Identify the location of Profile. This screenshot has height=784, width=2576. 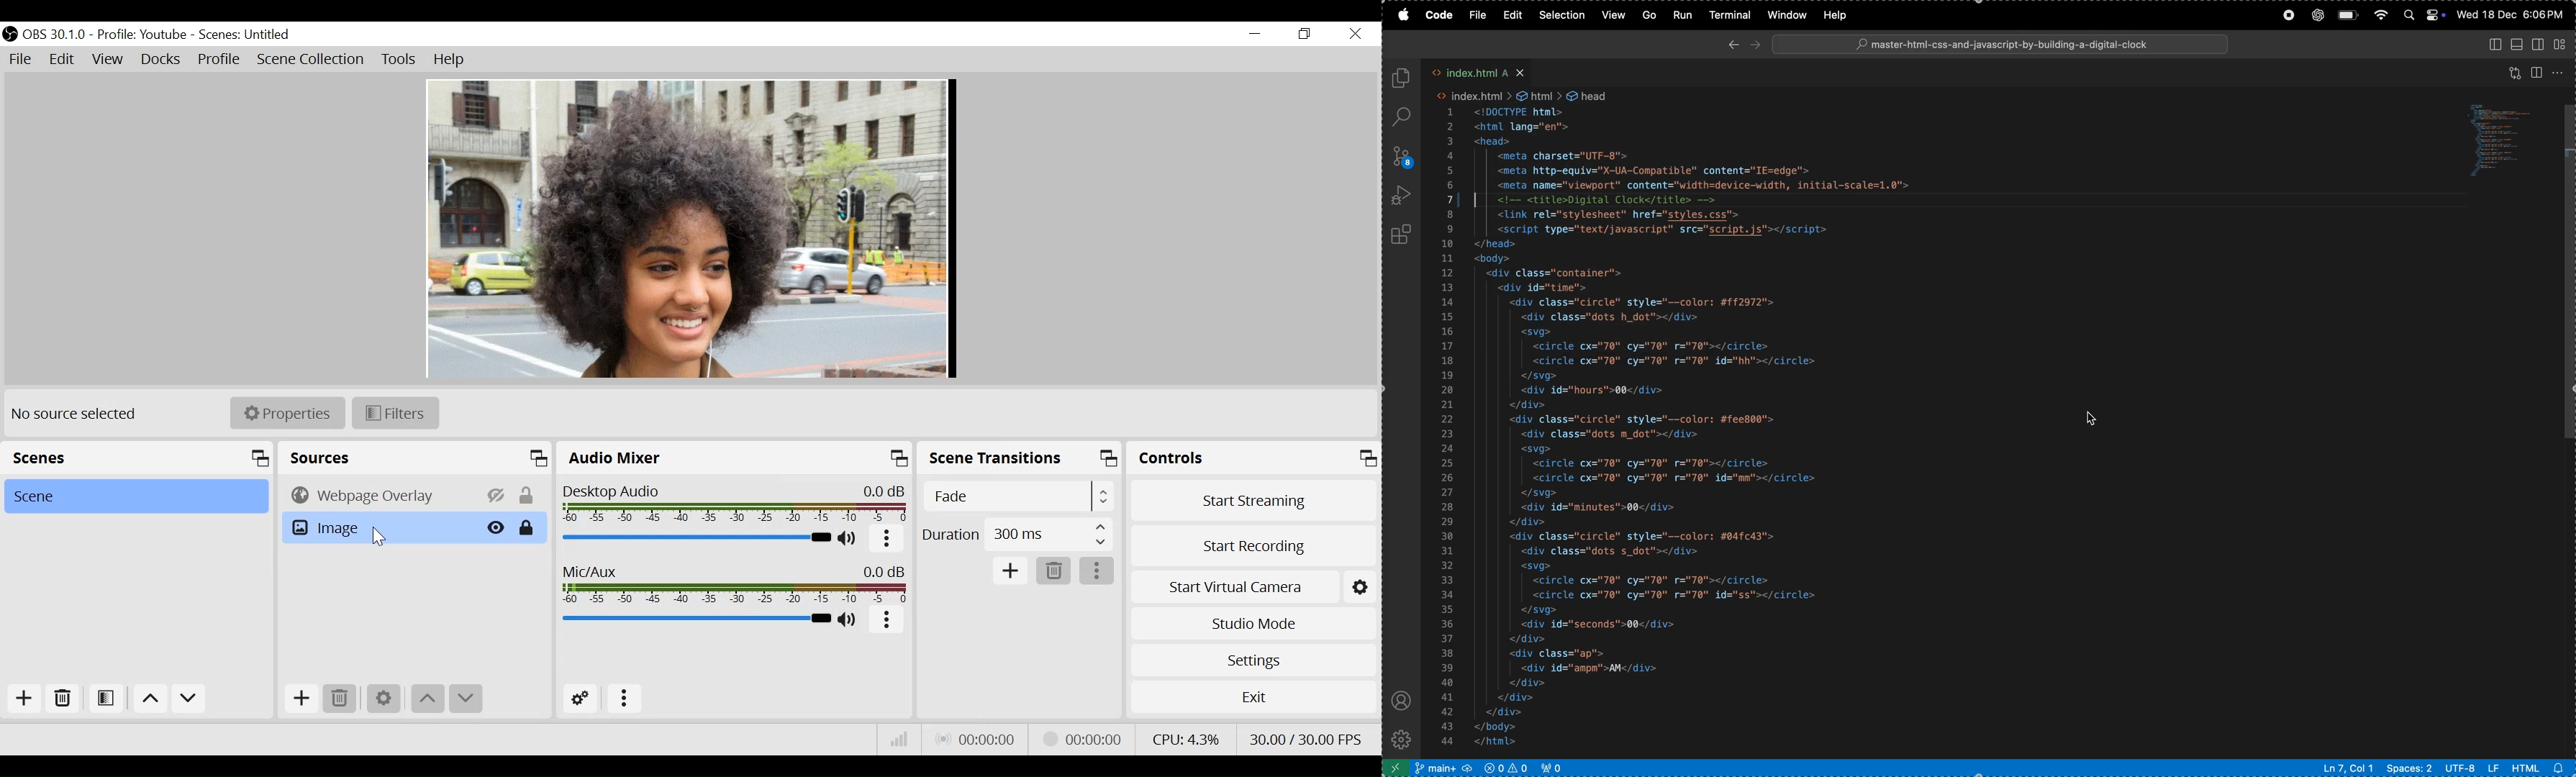
(142, 35).